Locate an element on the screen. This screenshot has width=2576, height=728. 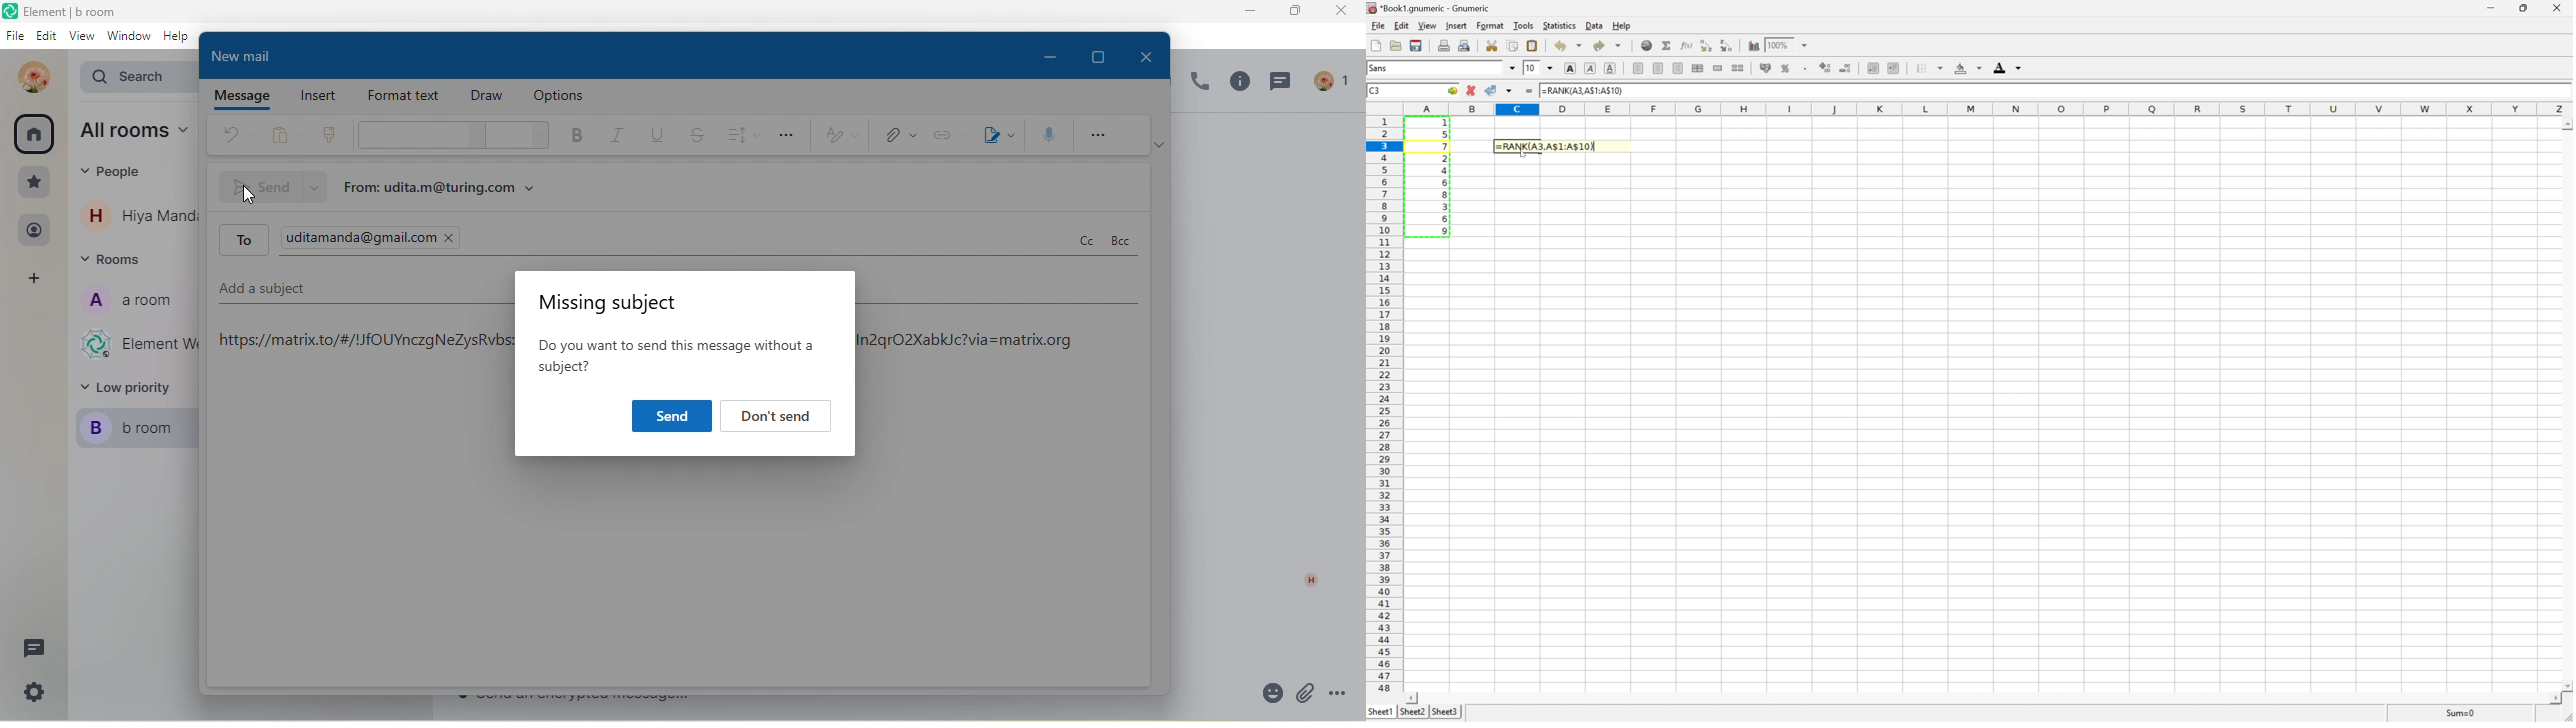
scroll down is located at coordinates (2566, 685).